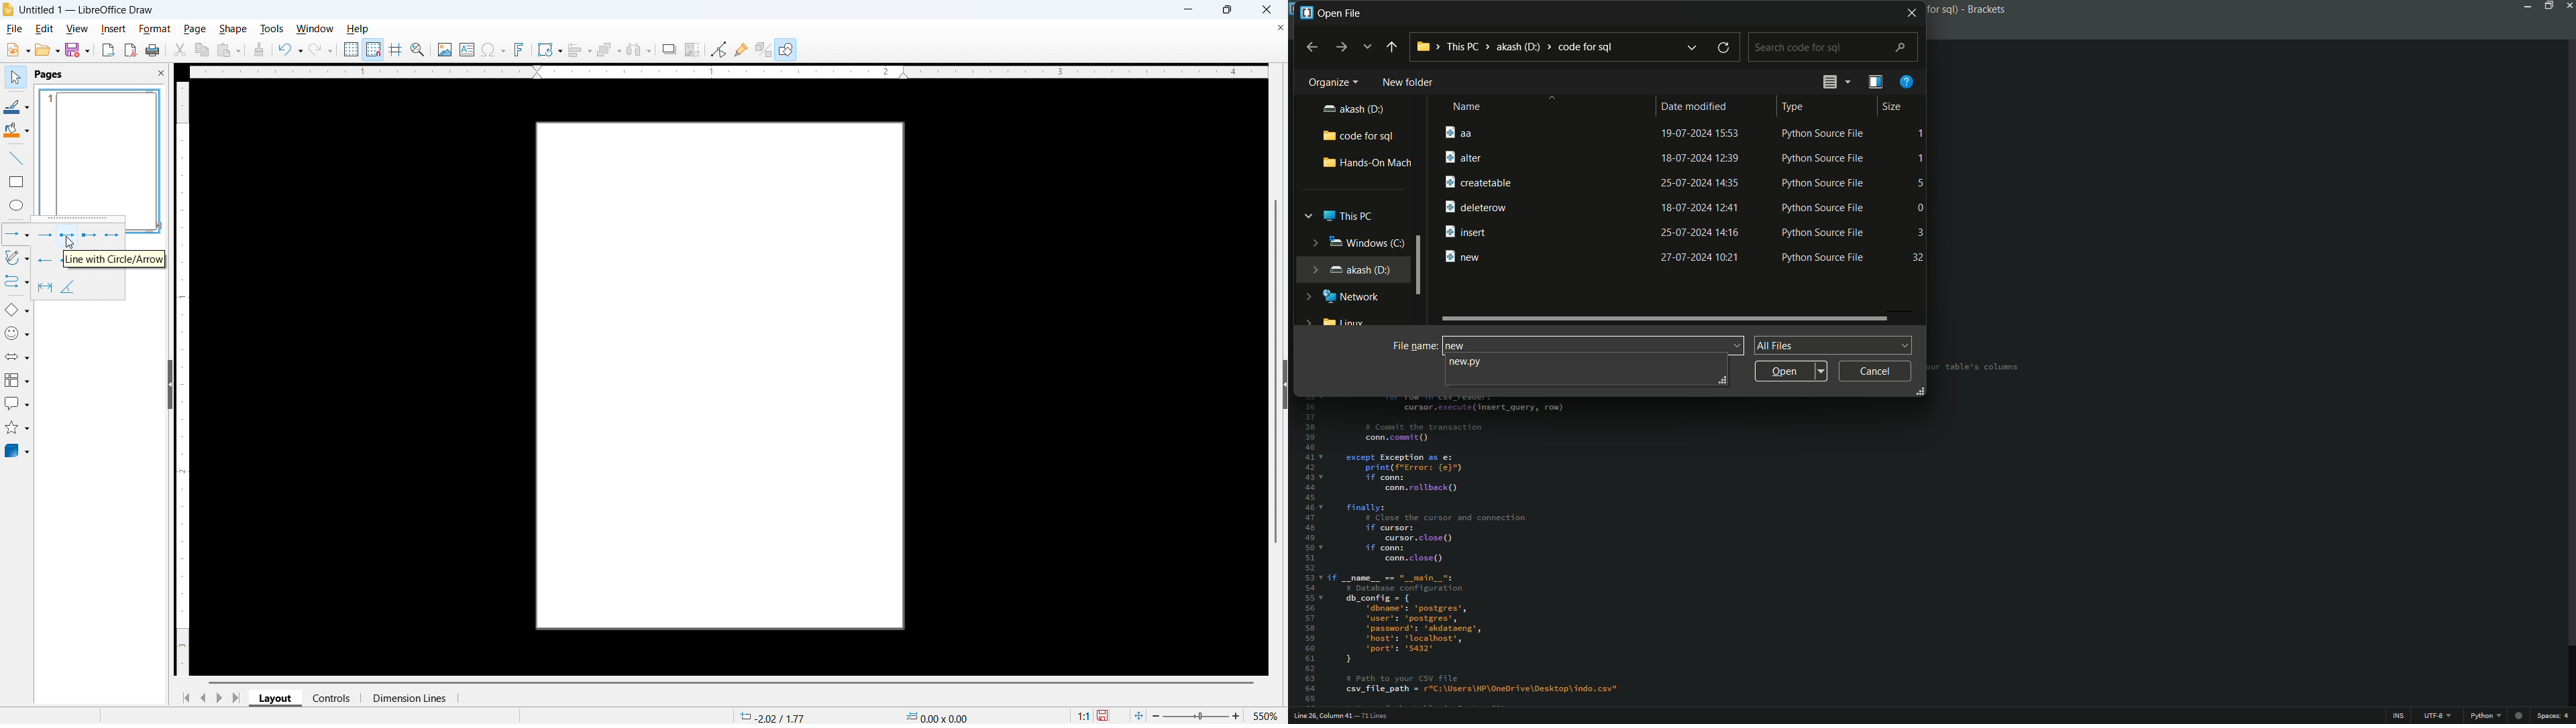 Image resolution: width=2576 pixels, height=728 pixels. Describe the element at coordinates (17, 282) in the screenshot. I see `Connectors ` at that location.